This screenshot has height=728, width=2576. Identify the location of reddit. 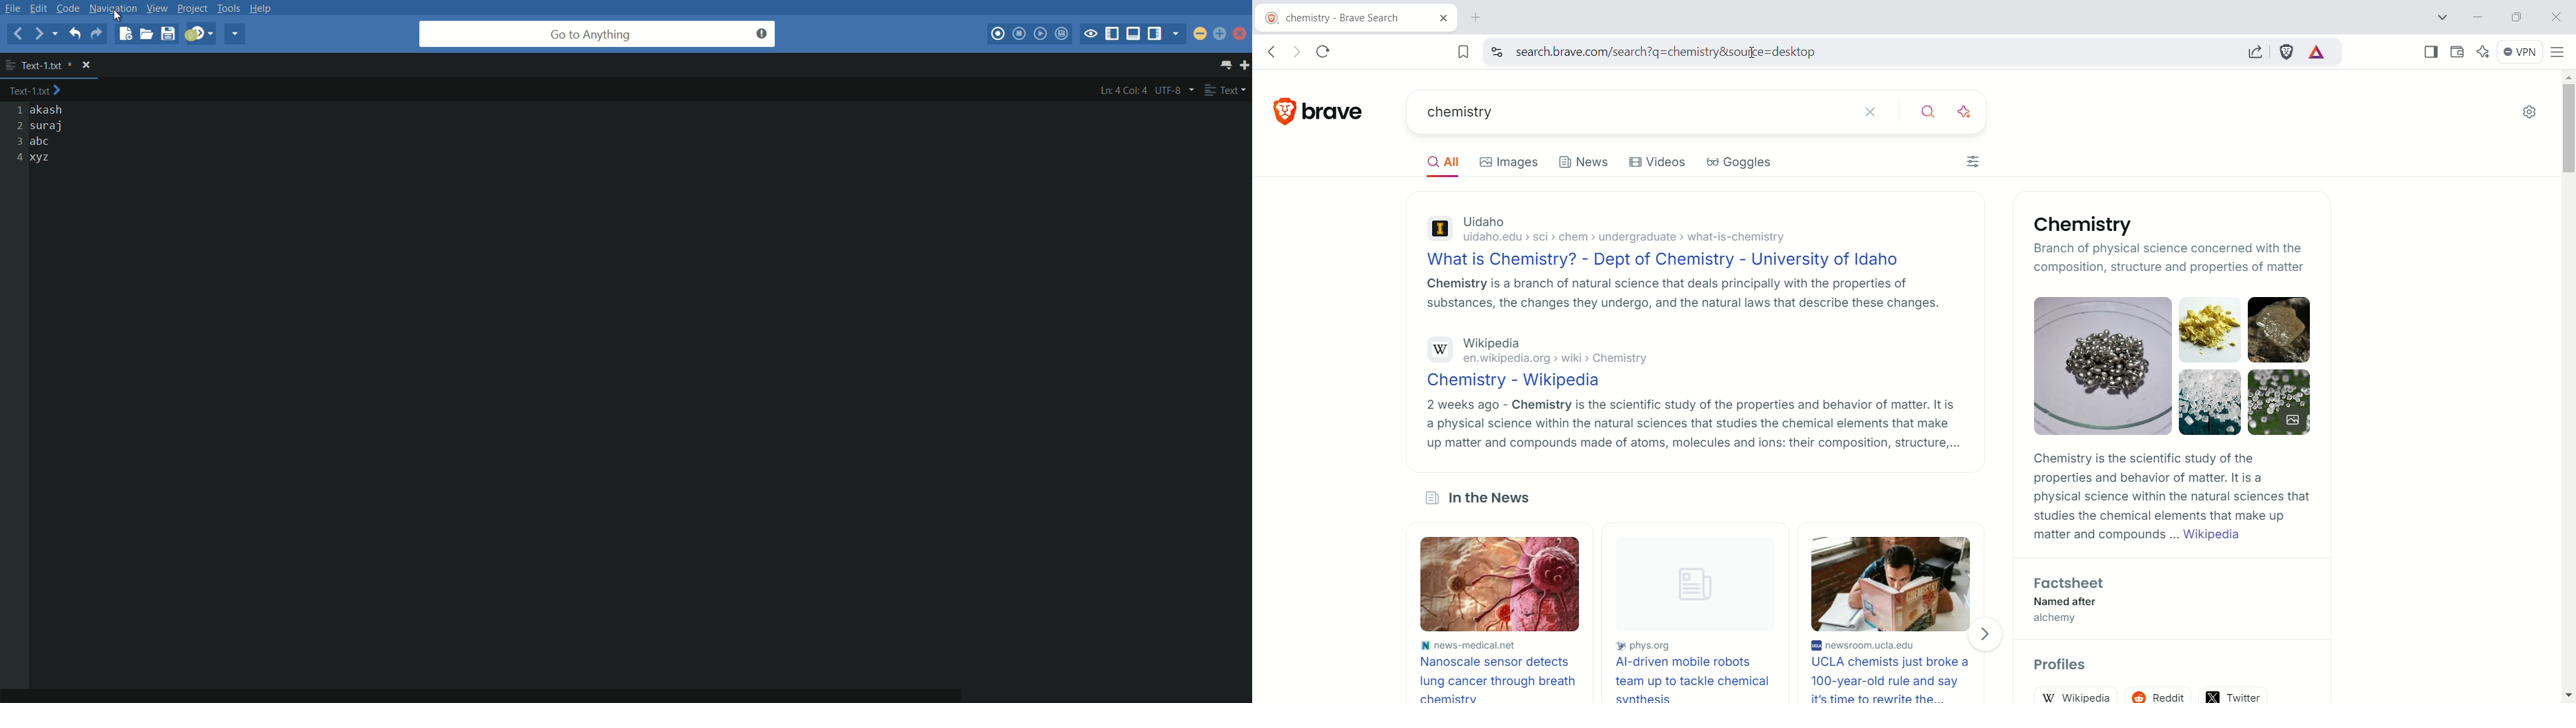
(2160, 695).